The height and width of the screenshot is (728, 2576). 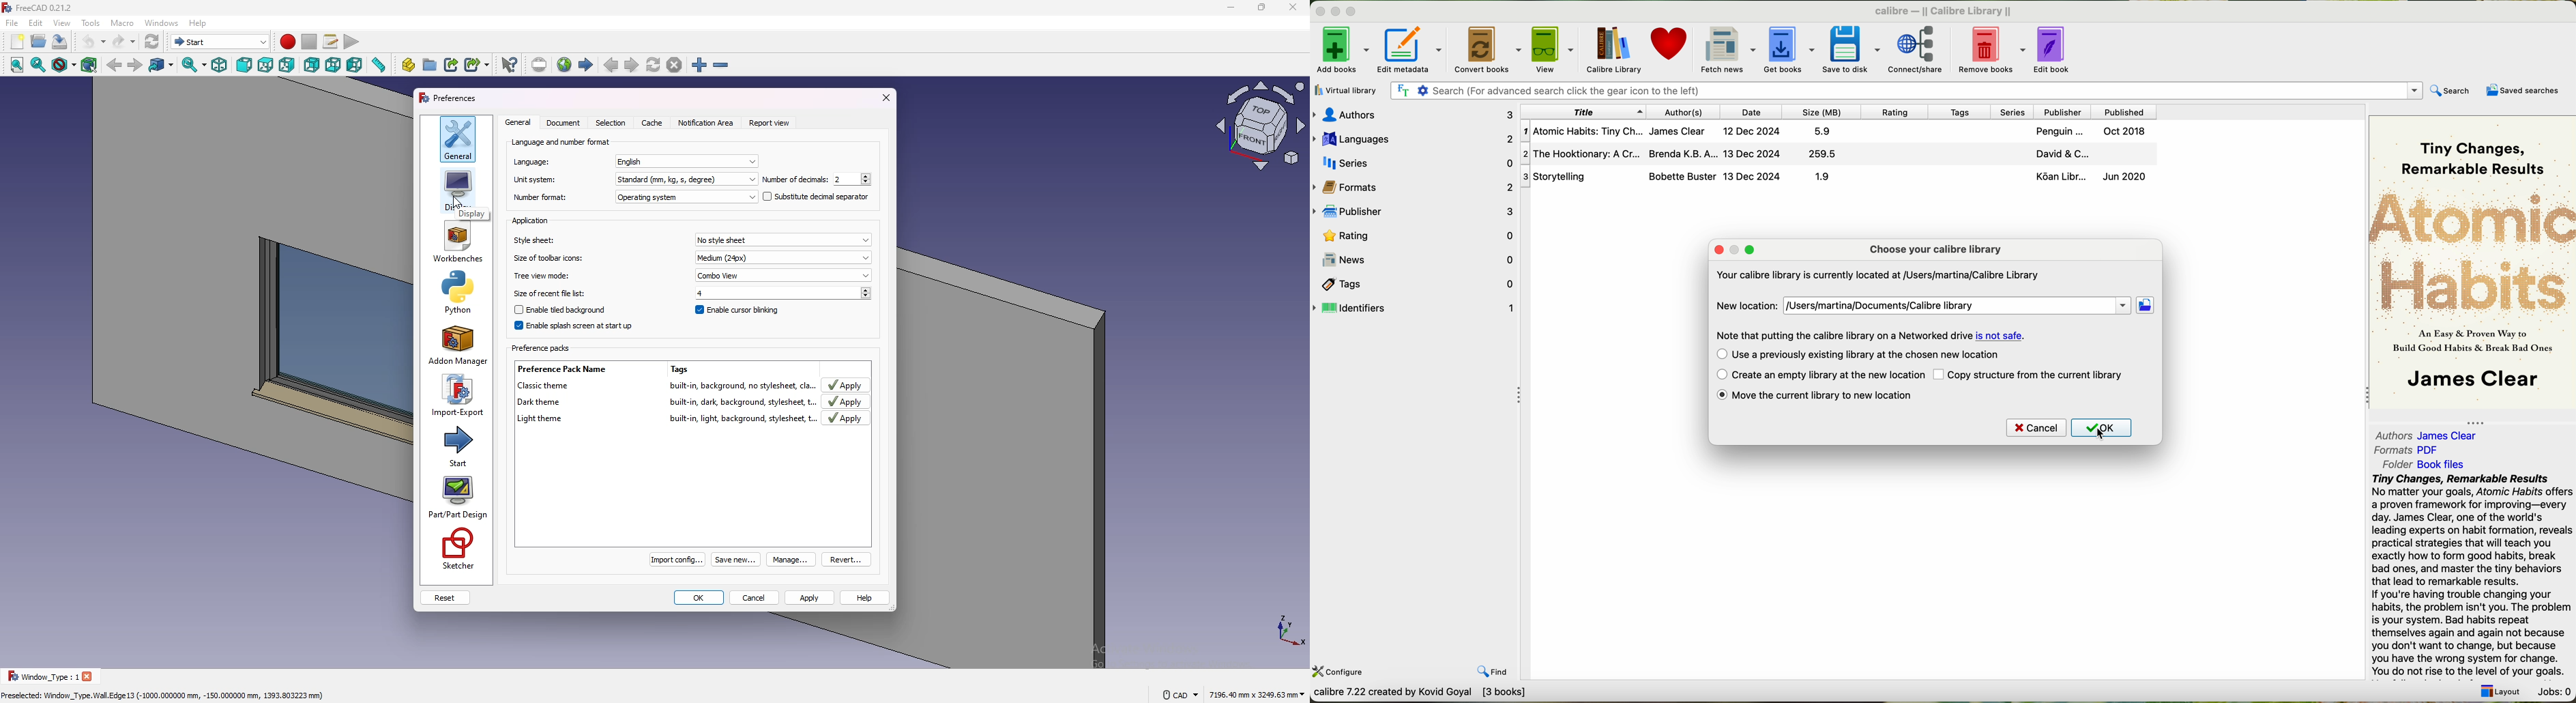 What do you see at coordinates (41, 676) in the screenshot?
I see `Window _Type : 1` at bounding box center [41, 676].